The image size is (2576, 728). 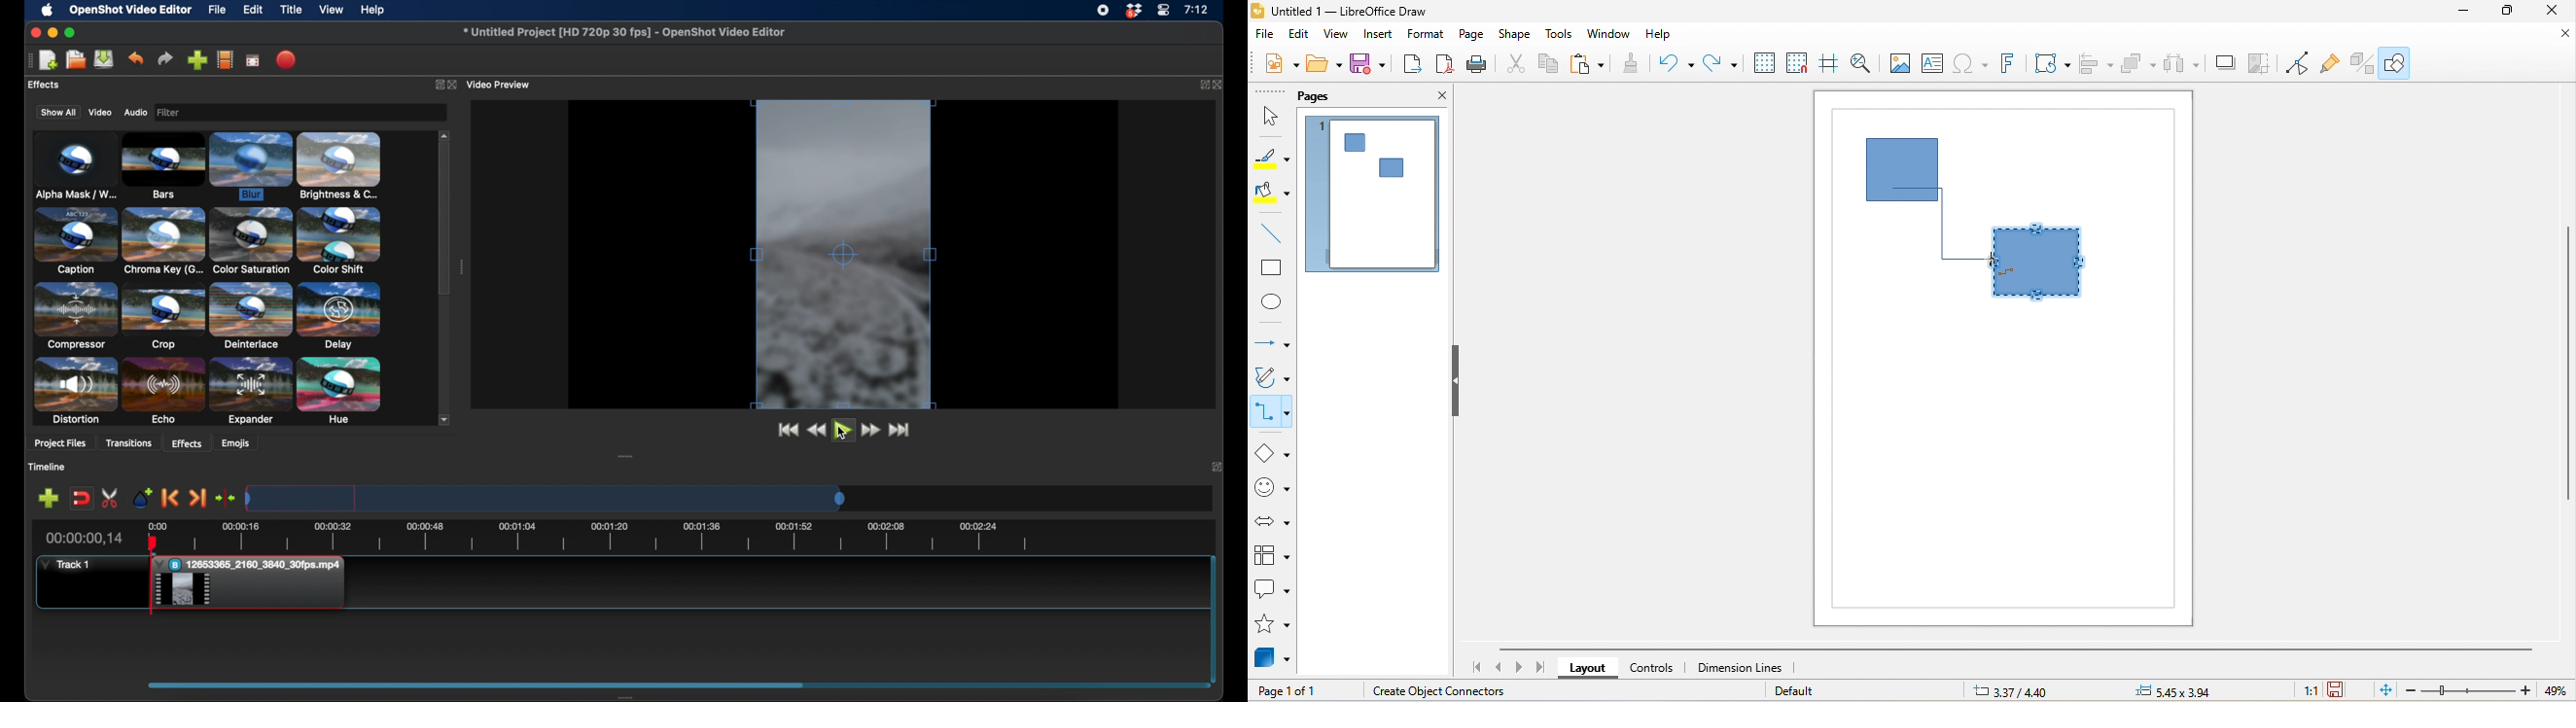 I want to click on snap to grid, so click(x=1802, y=63).